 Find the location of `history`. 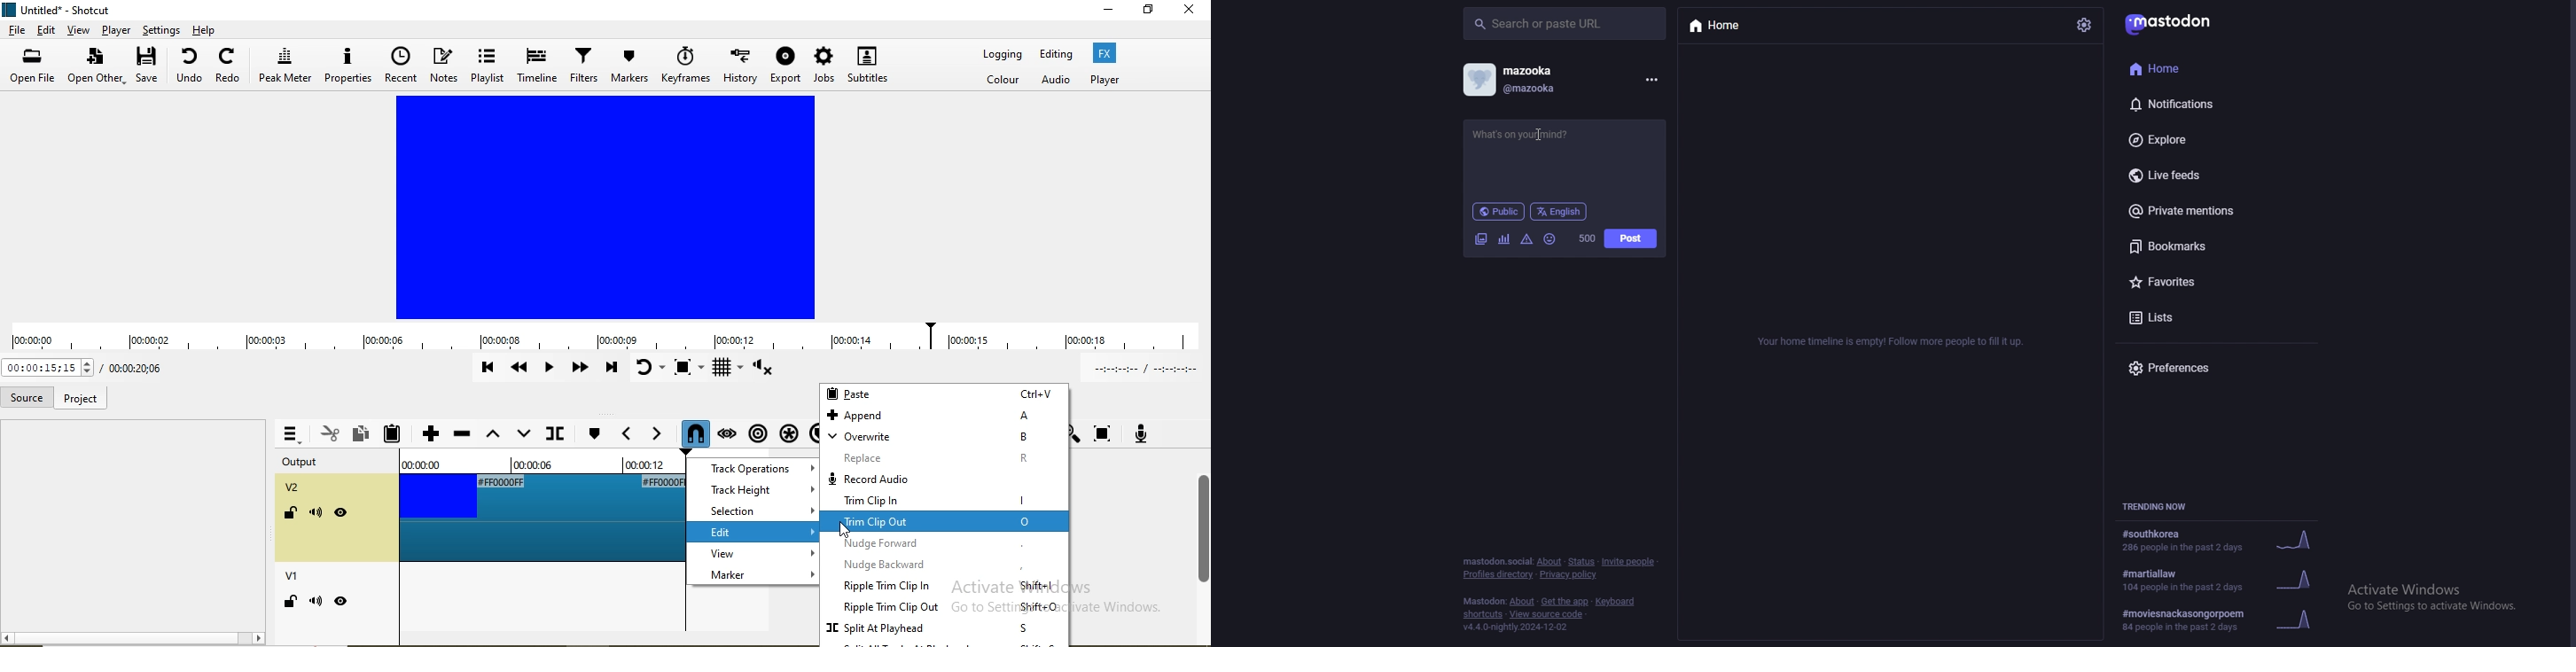

history is located at coordinates (741, 63).